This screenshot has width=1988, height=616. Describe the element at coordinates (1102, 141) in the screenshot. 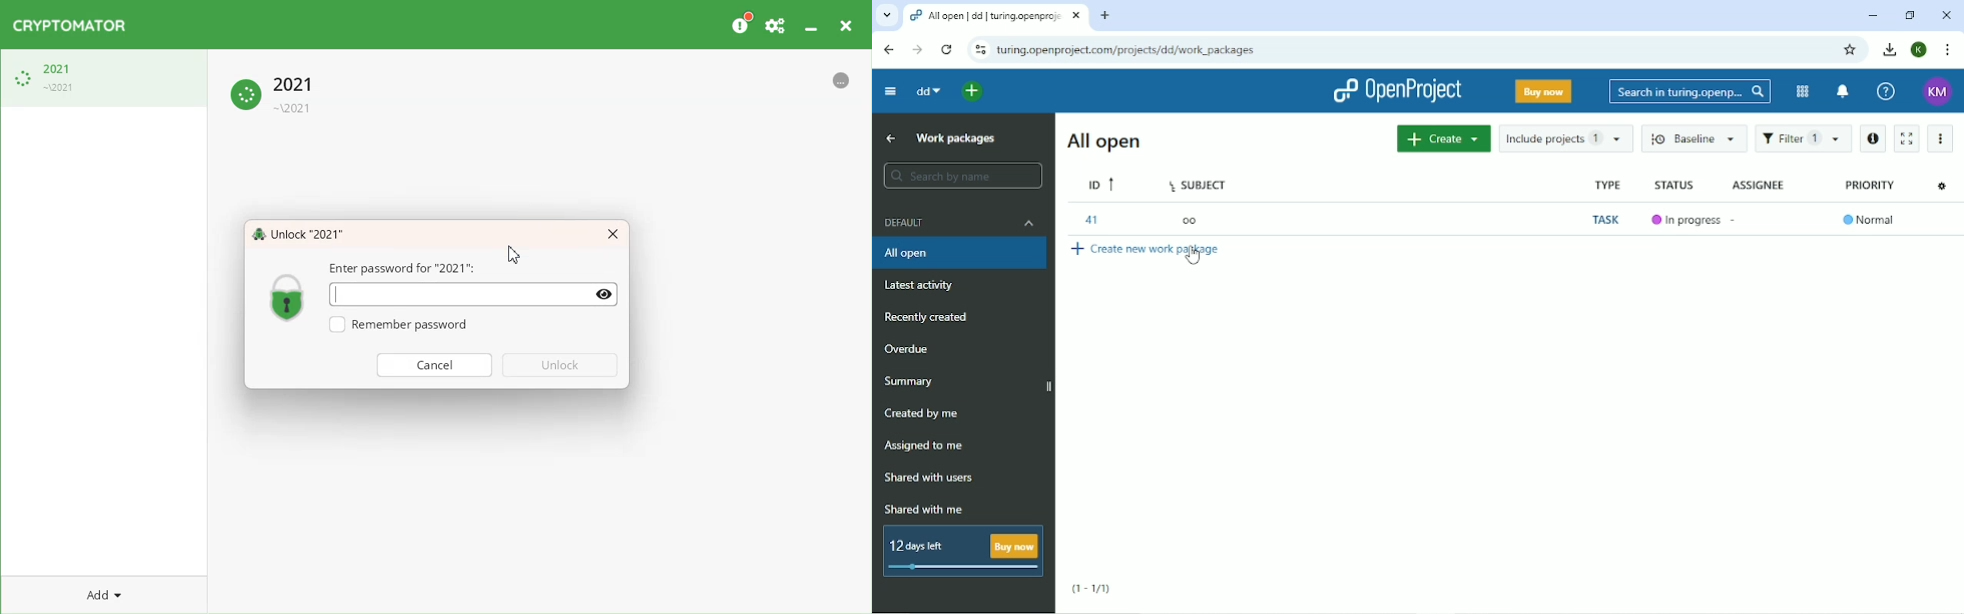

I see `All open` at that location.